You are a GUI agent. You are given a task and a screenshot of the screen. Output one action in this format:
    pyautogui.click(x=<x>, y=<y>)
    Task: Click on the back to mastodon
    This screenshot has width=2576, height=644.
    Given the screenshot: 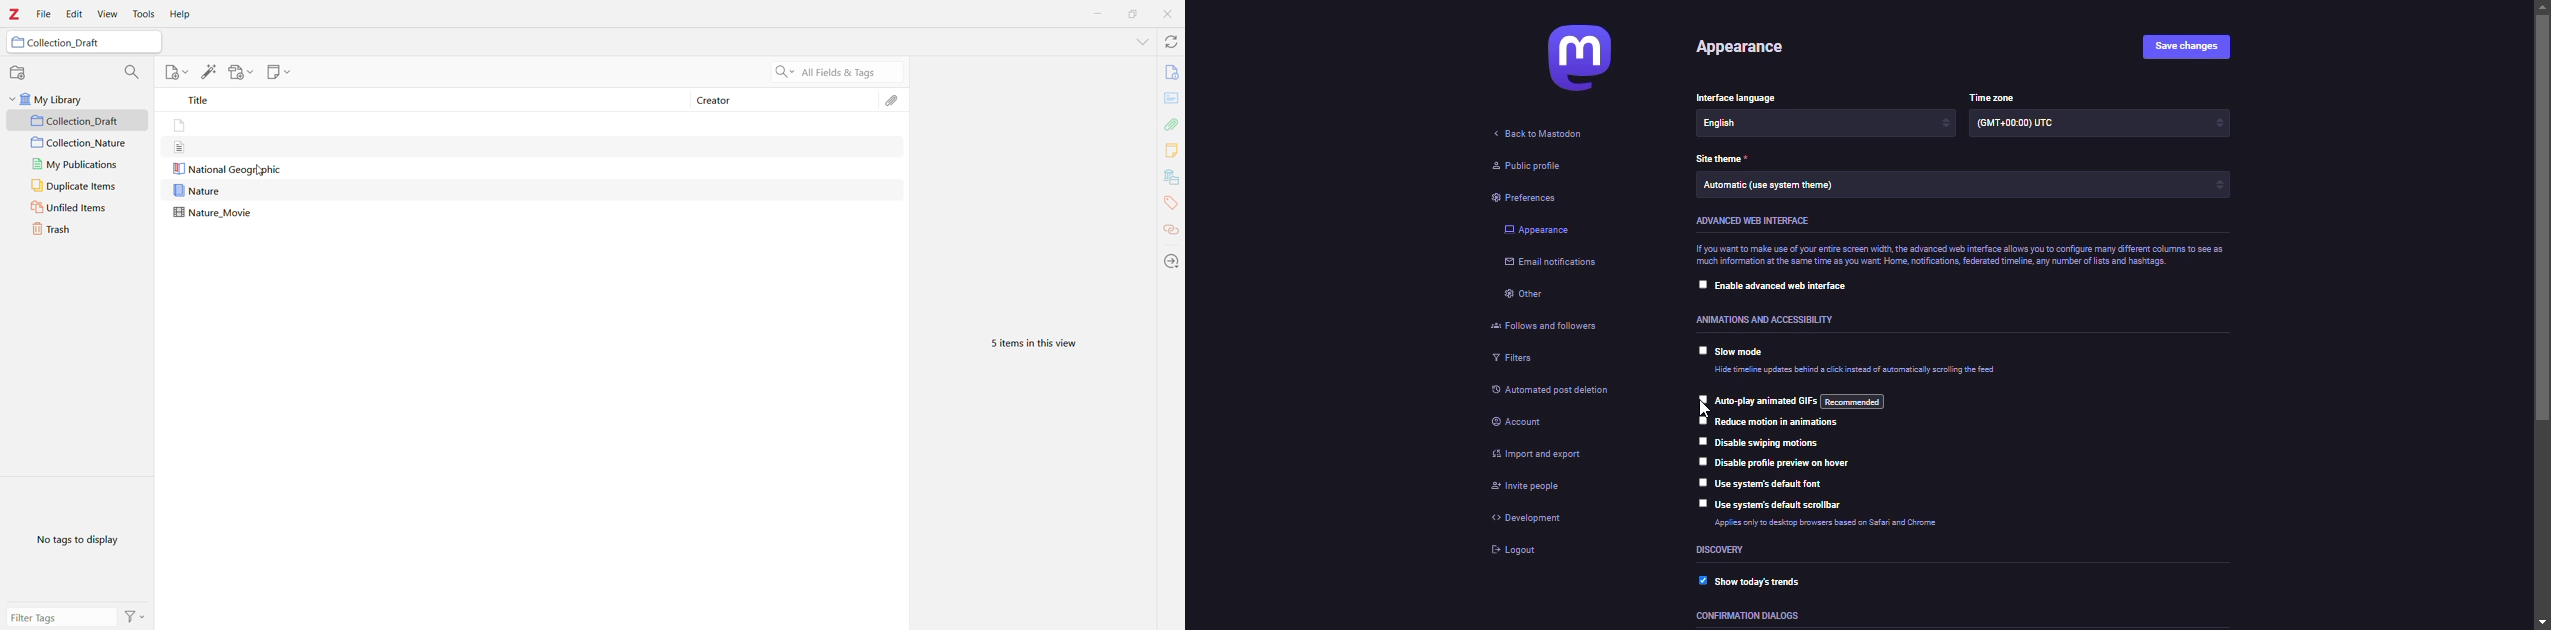 What is the action you would take?
    pyautogui.click(x=1536, y=135)
    